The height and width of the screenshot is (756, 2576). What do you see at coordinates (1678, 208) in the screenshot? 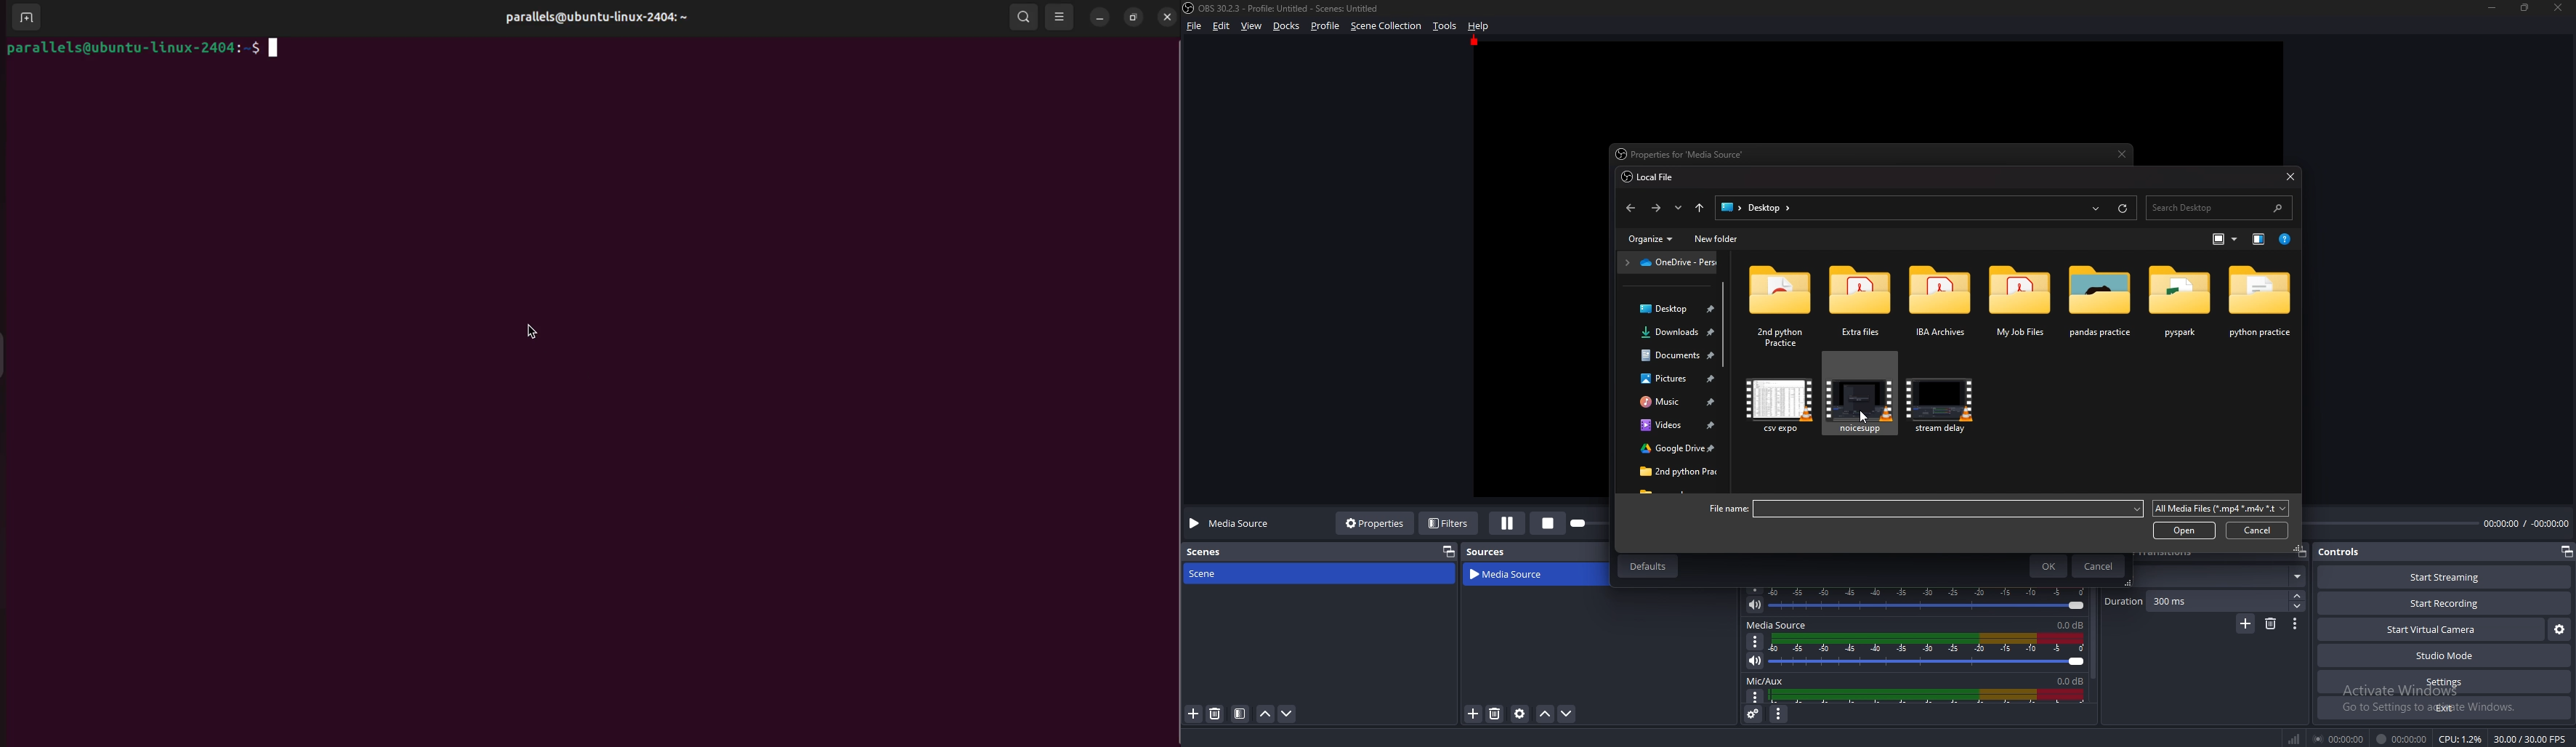
I see `recent` at bounding box center [1678, 208].